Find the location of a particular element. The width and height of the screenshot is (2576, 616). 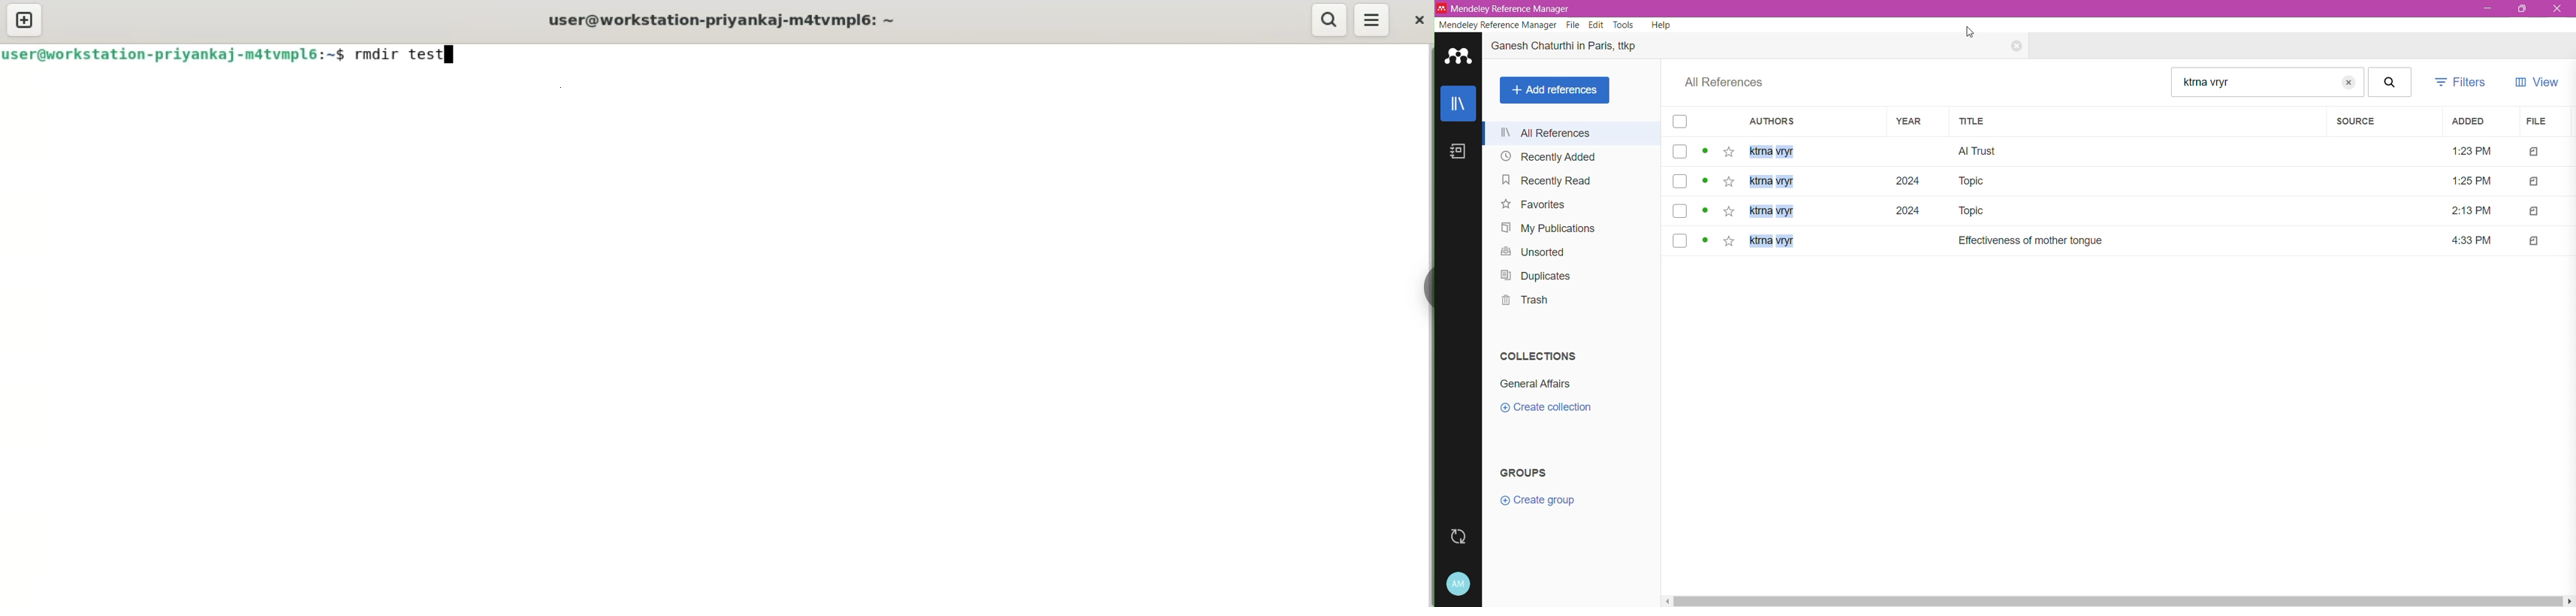

add to favorites is located at coordinates (1730, 212).